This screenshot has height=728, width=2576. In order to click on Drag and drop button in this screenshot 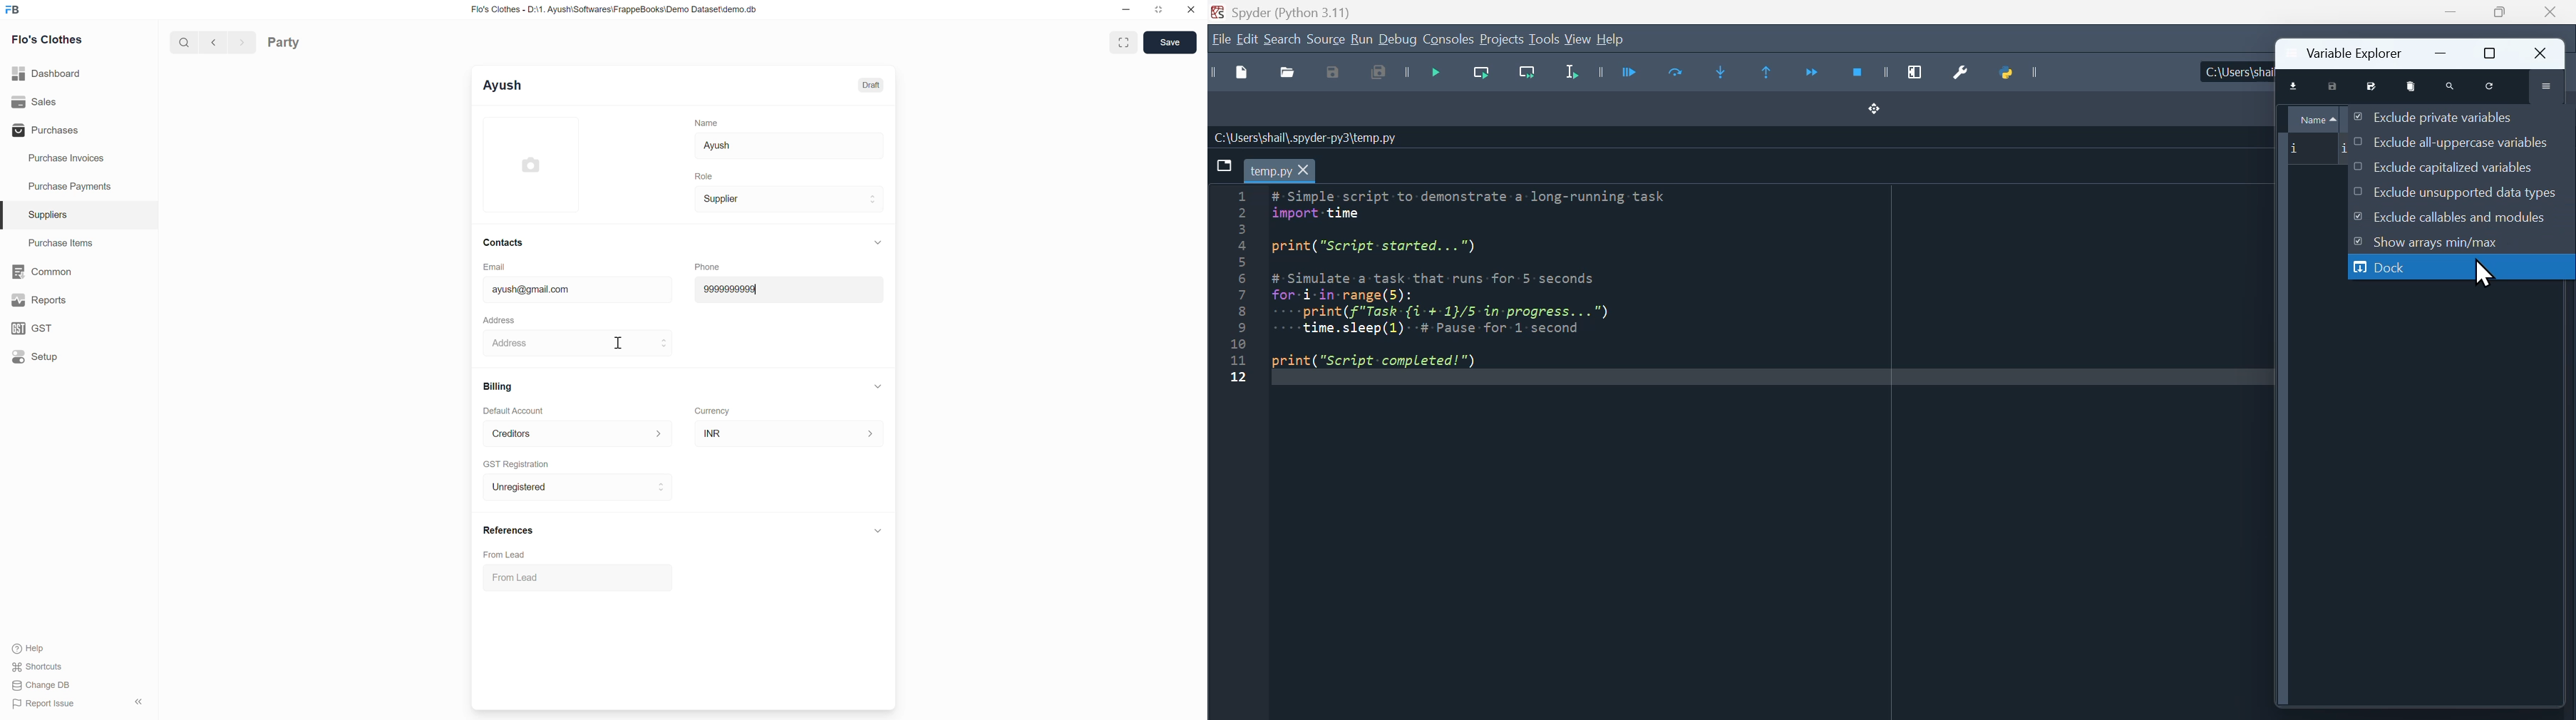, I will do `click(1876, 110)`.